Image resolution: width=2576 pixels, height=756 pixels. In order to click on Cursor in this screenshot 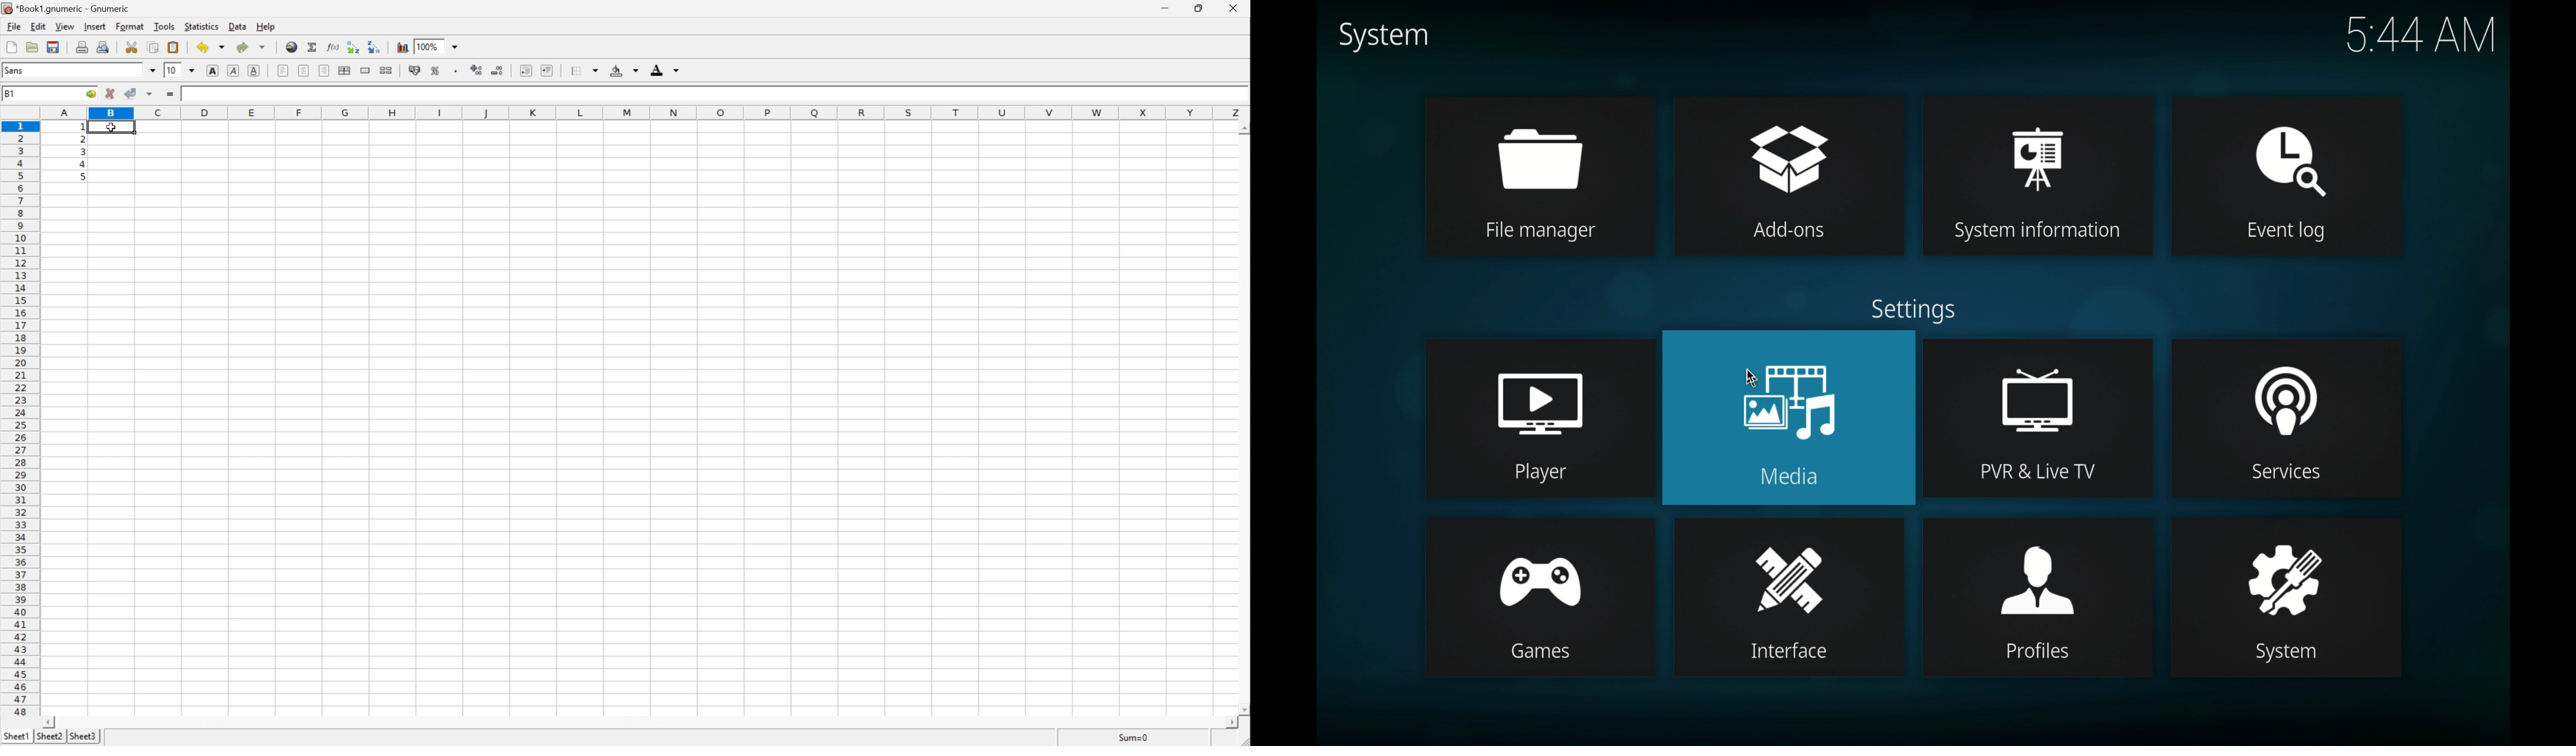, I will do `click(111, 129)`.